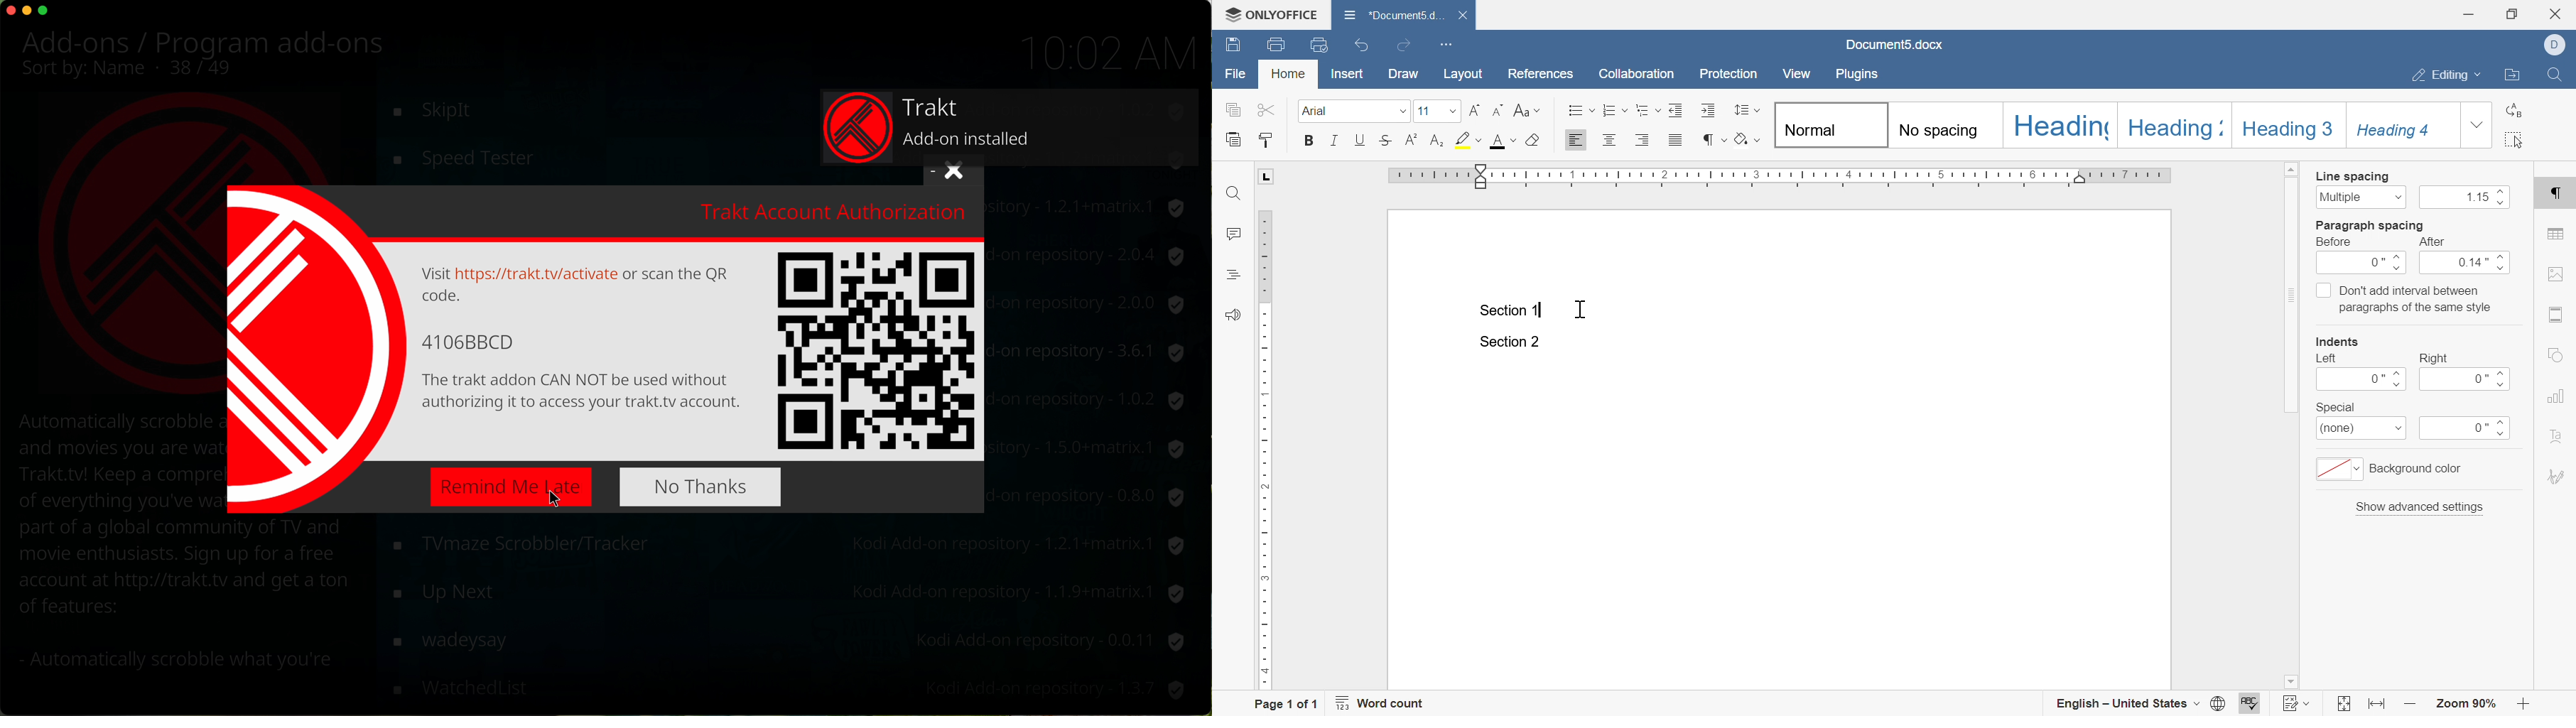 This screenshot has width=2576, height=728. I want to click on program add-ons, so click(272, 39).